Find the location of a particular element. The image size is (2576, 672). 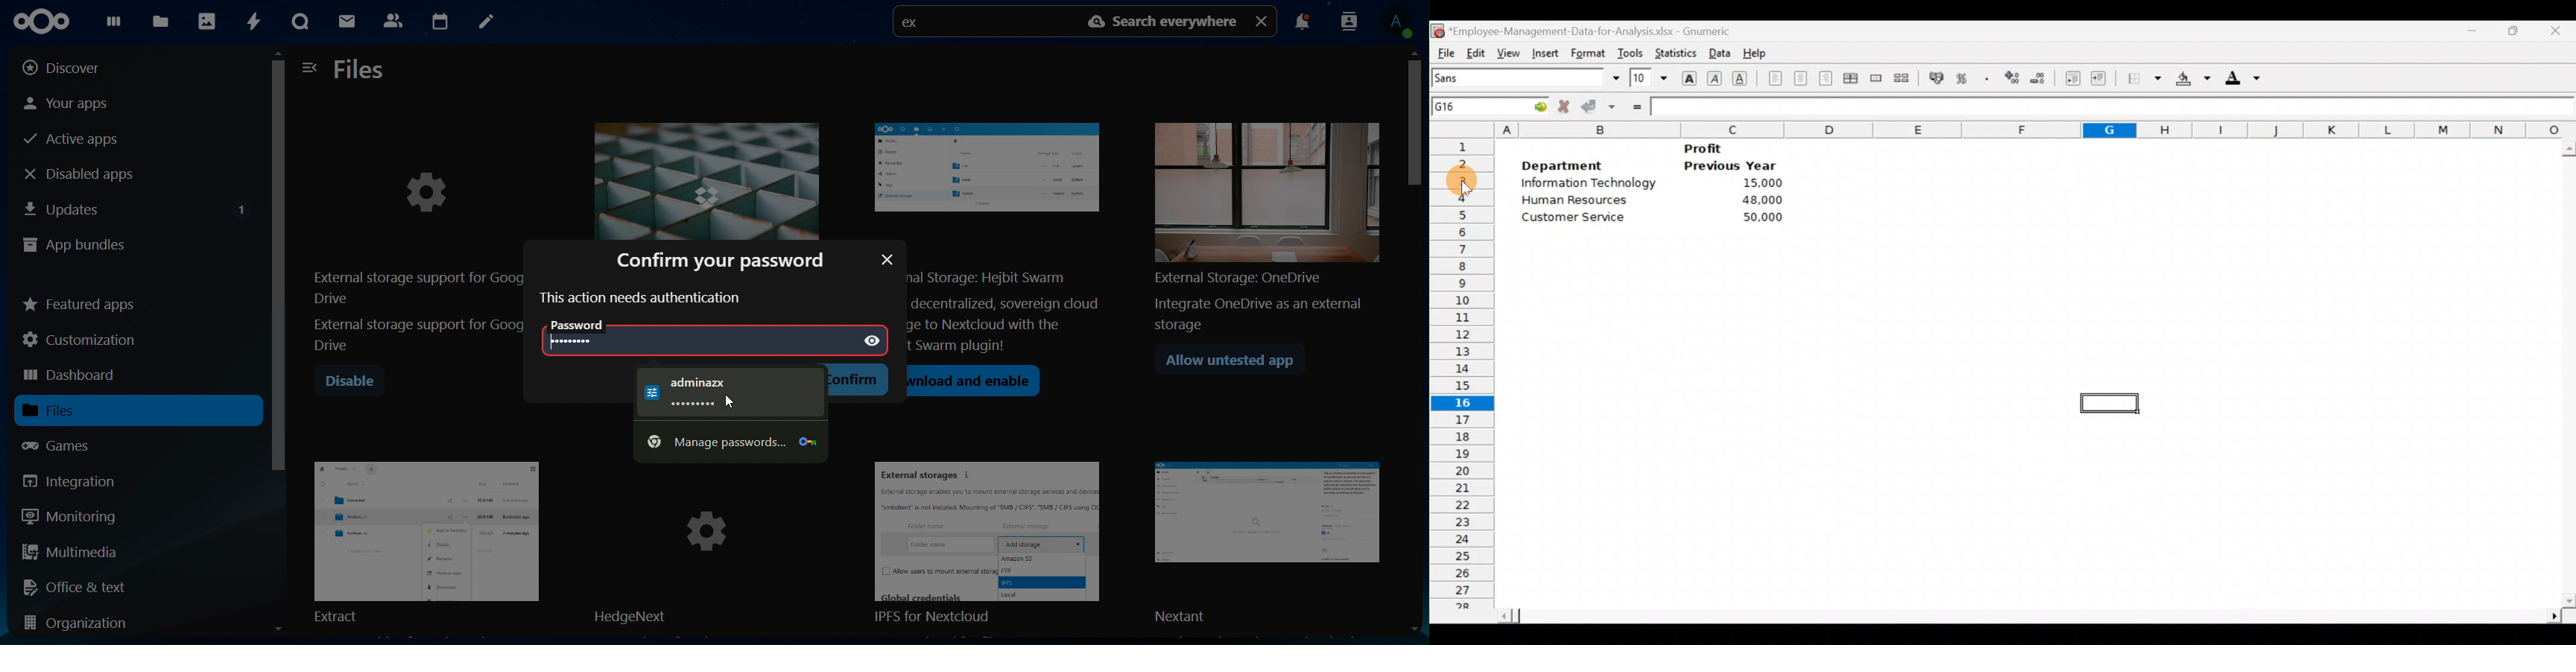

Nextant is located at coordinates (1272, 544).